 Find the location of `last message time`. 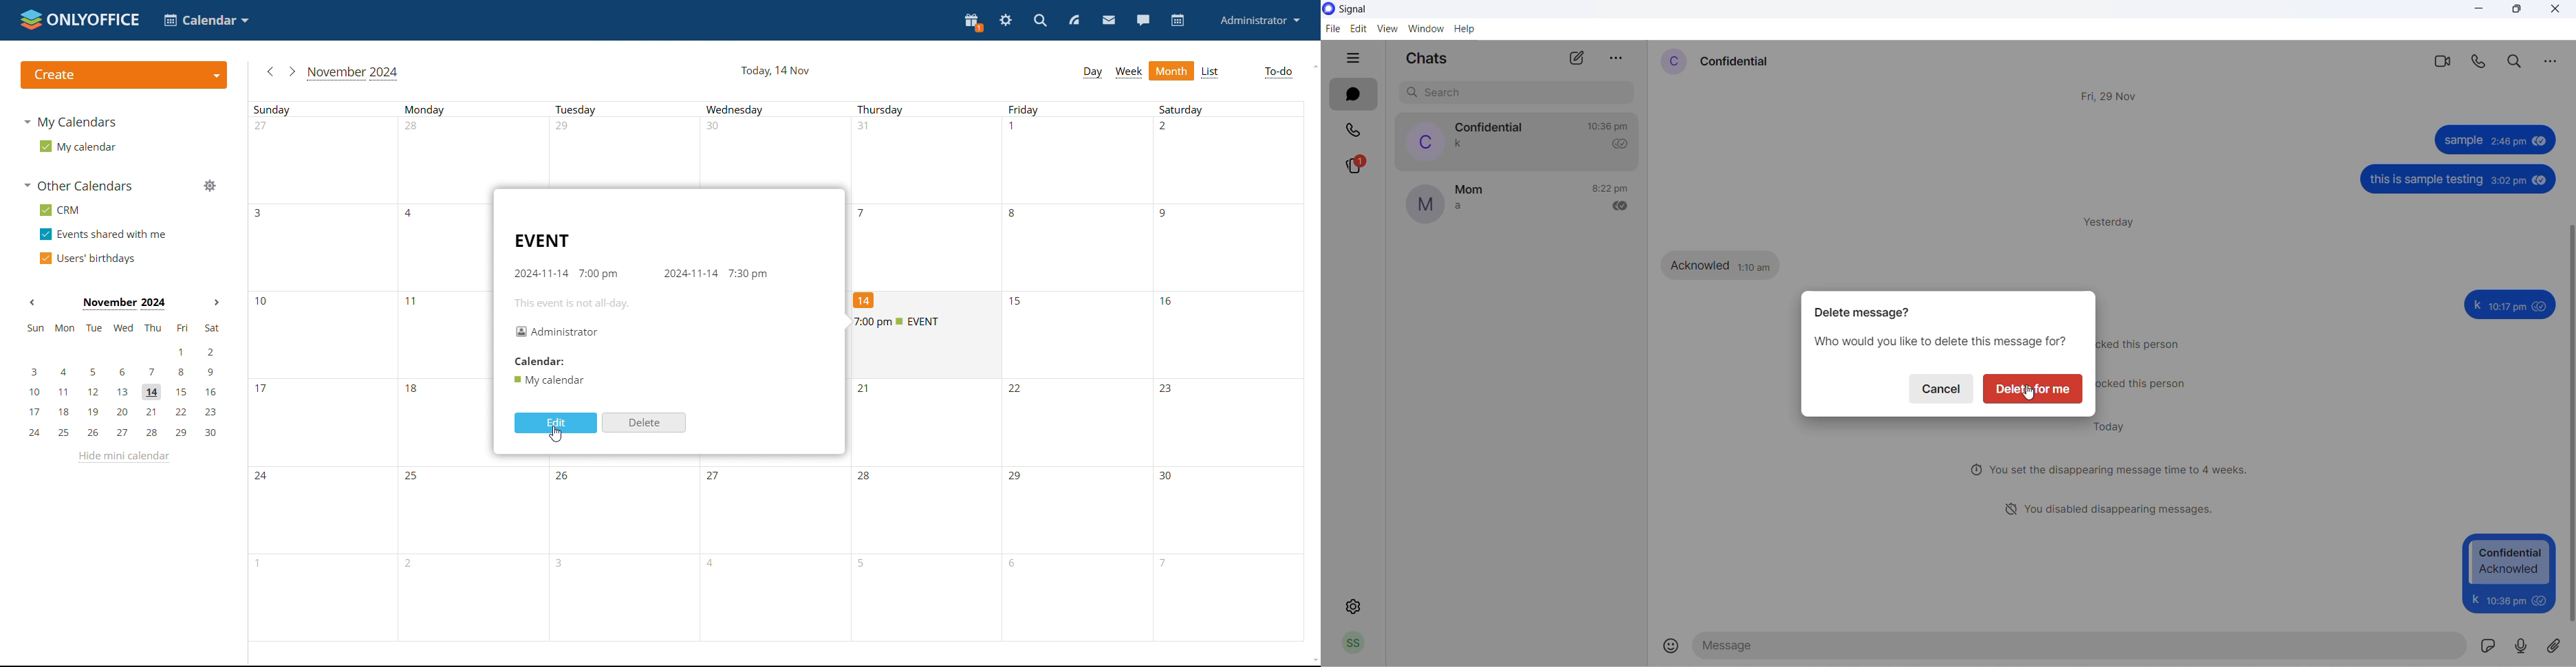

last message time is located at coordinates (1616, 128).